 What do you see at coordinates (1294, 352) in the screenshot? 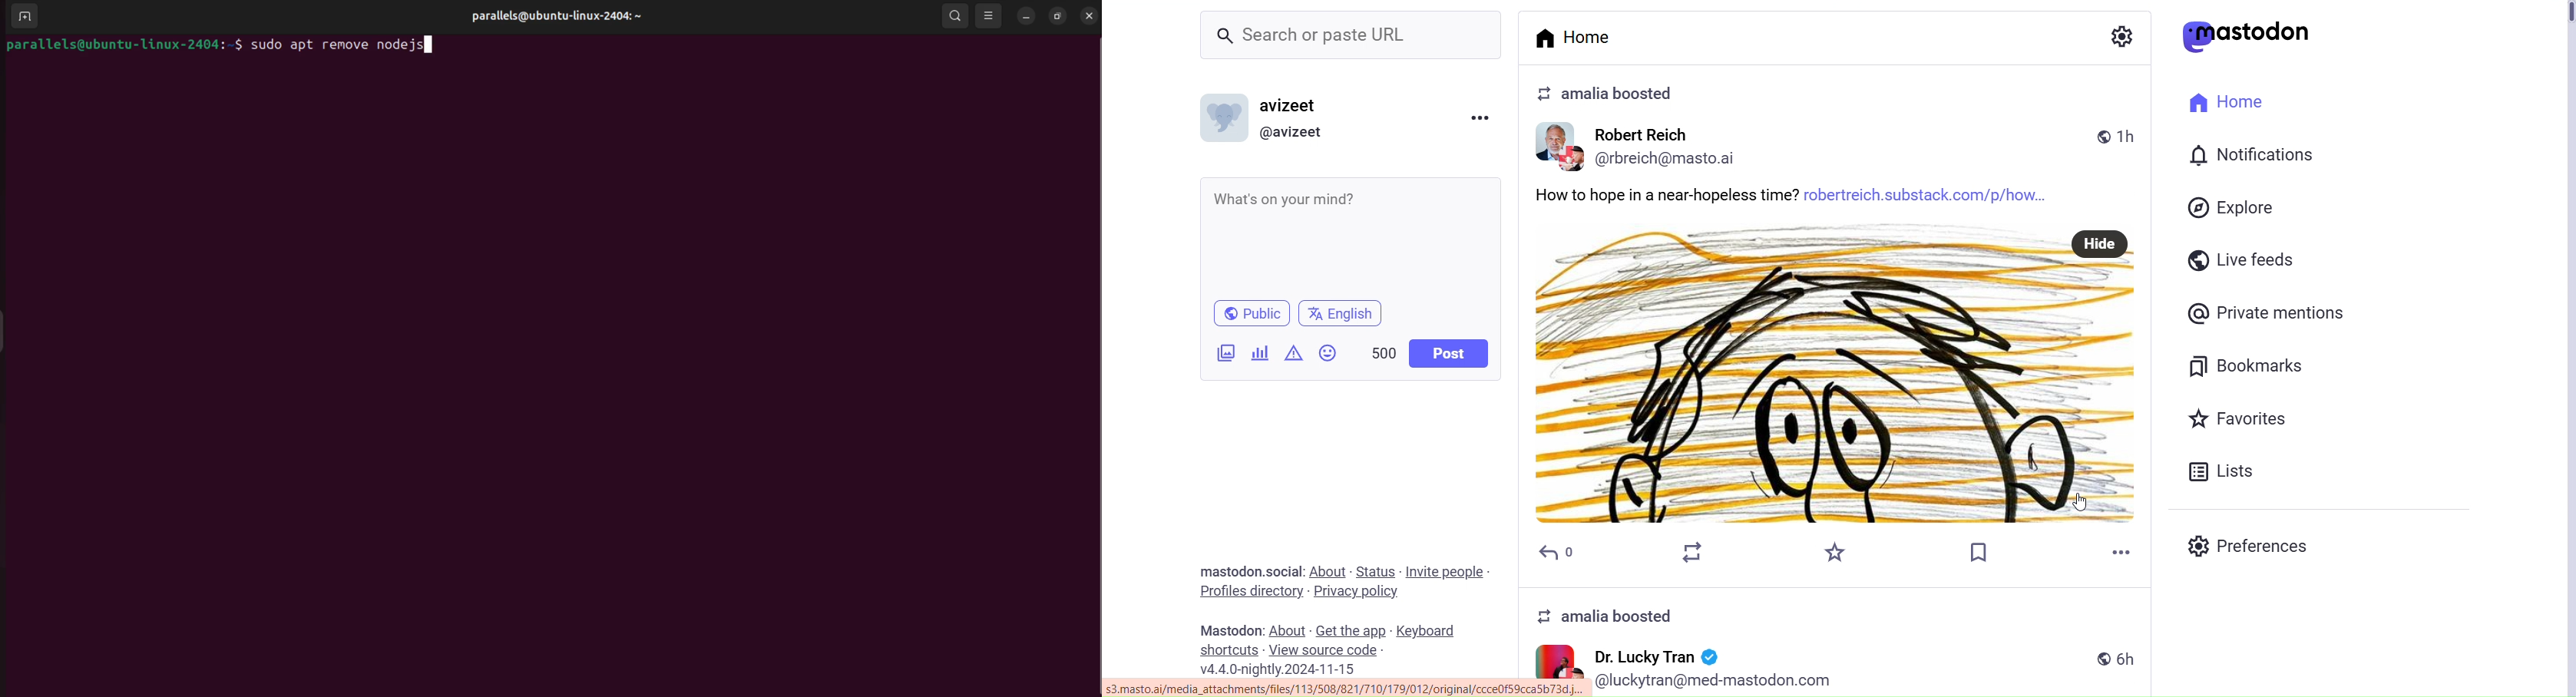
I see `Content Warning` at bounding box center [1294, 352].